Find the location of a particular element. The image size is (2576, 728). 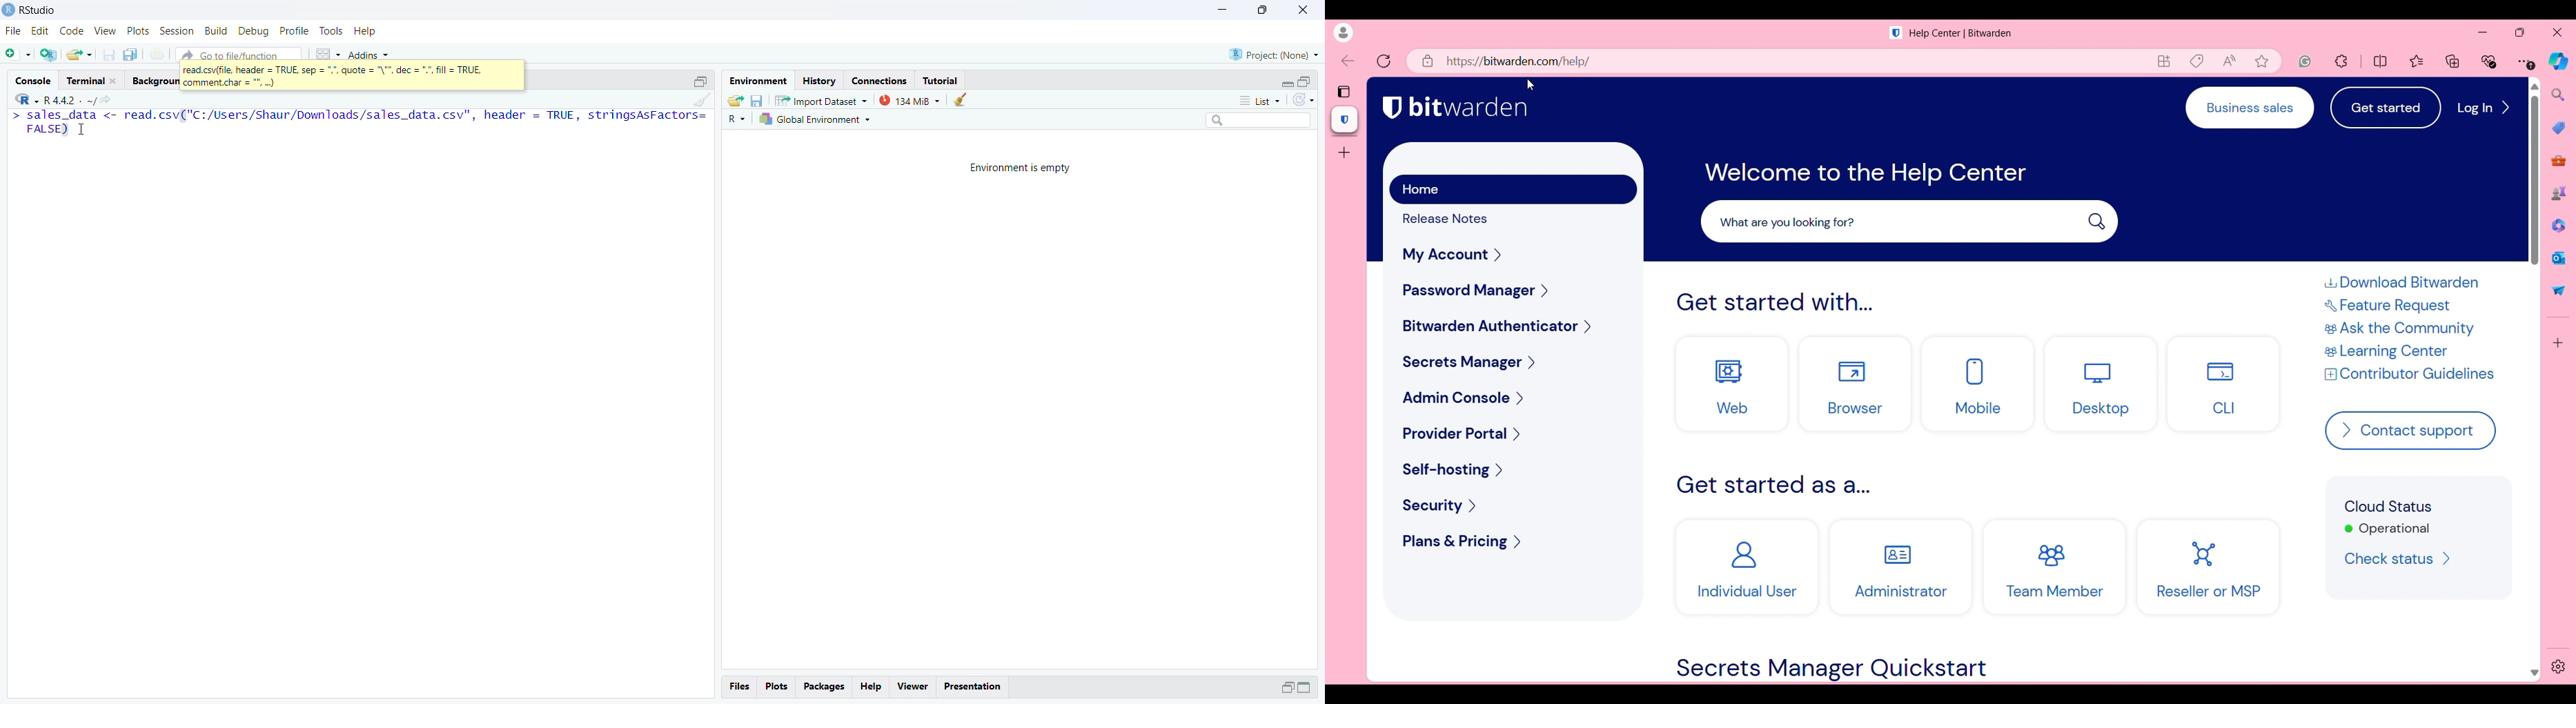

CLI is located at coordinates (2224, 384).